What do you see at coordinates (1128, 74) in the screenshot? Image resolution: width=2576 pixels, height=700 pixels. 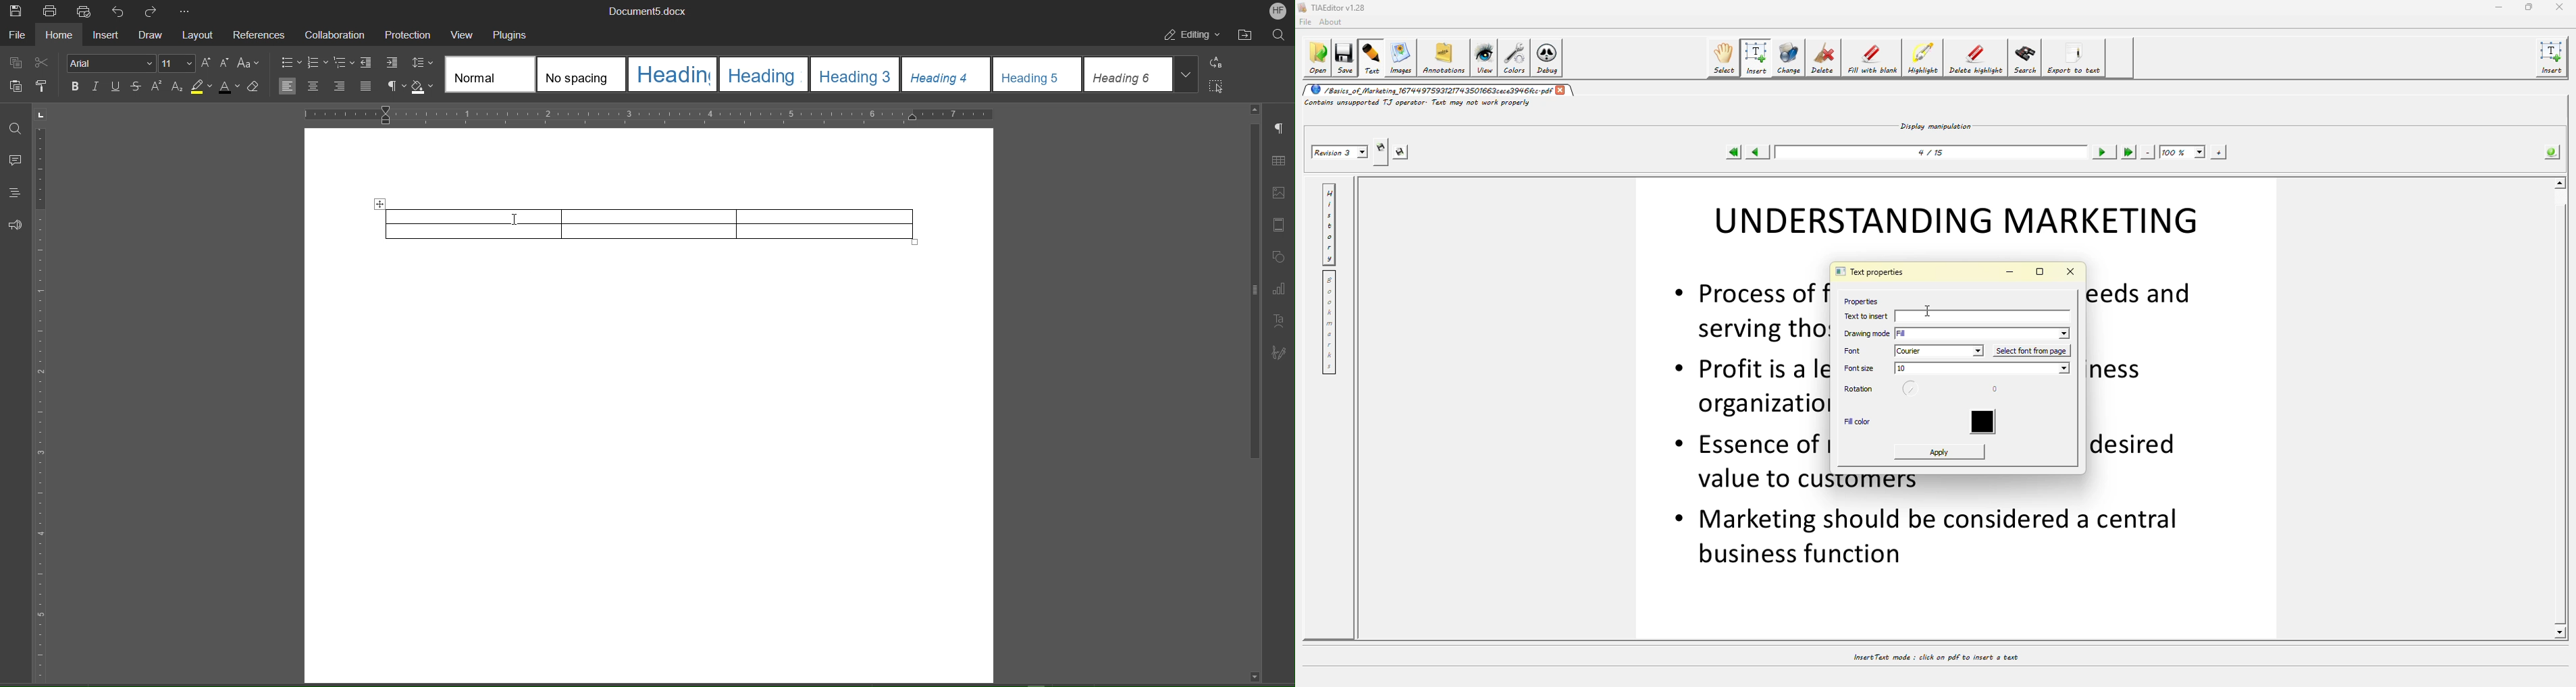 I see `heading 6` at bounding box center [1128, 74].